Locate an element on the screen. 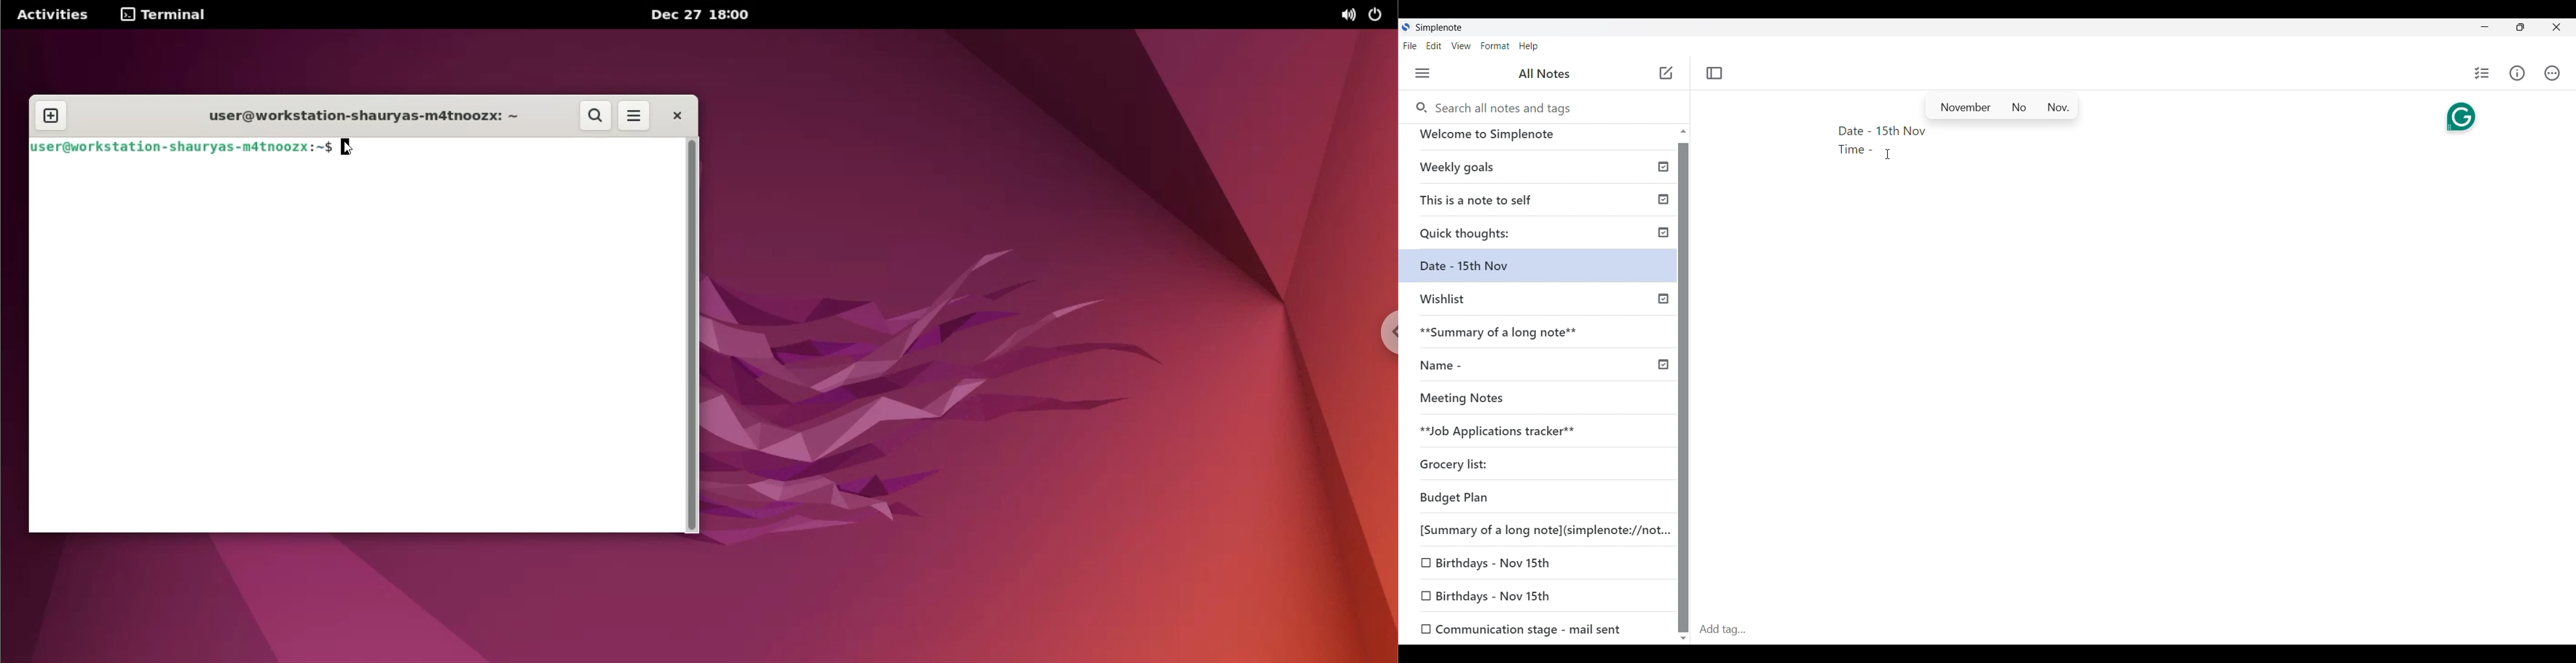 This screenshot has width=2576, height=672. File menu is located at coordinates (1410, 45).